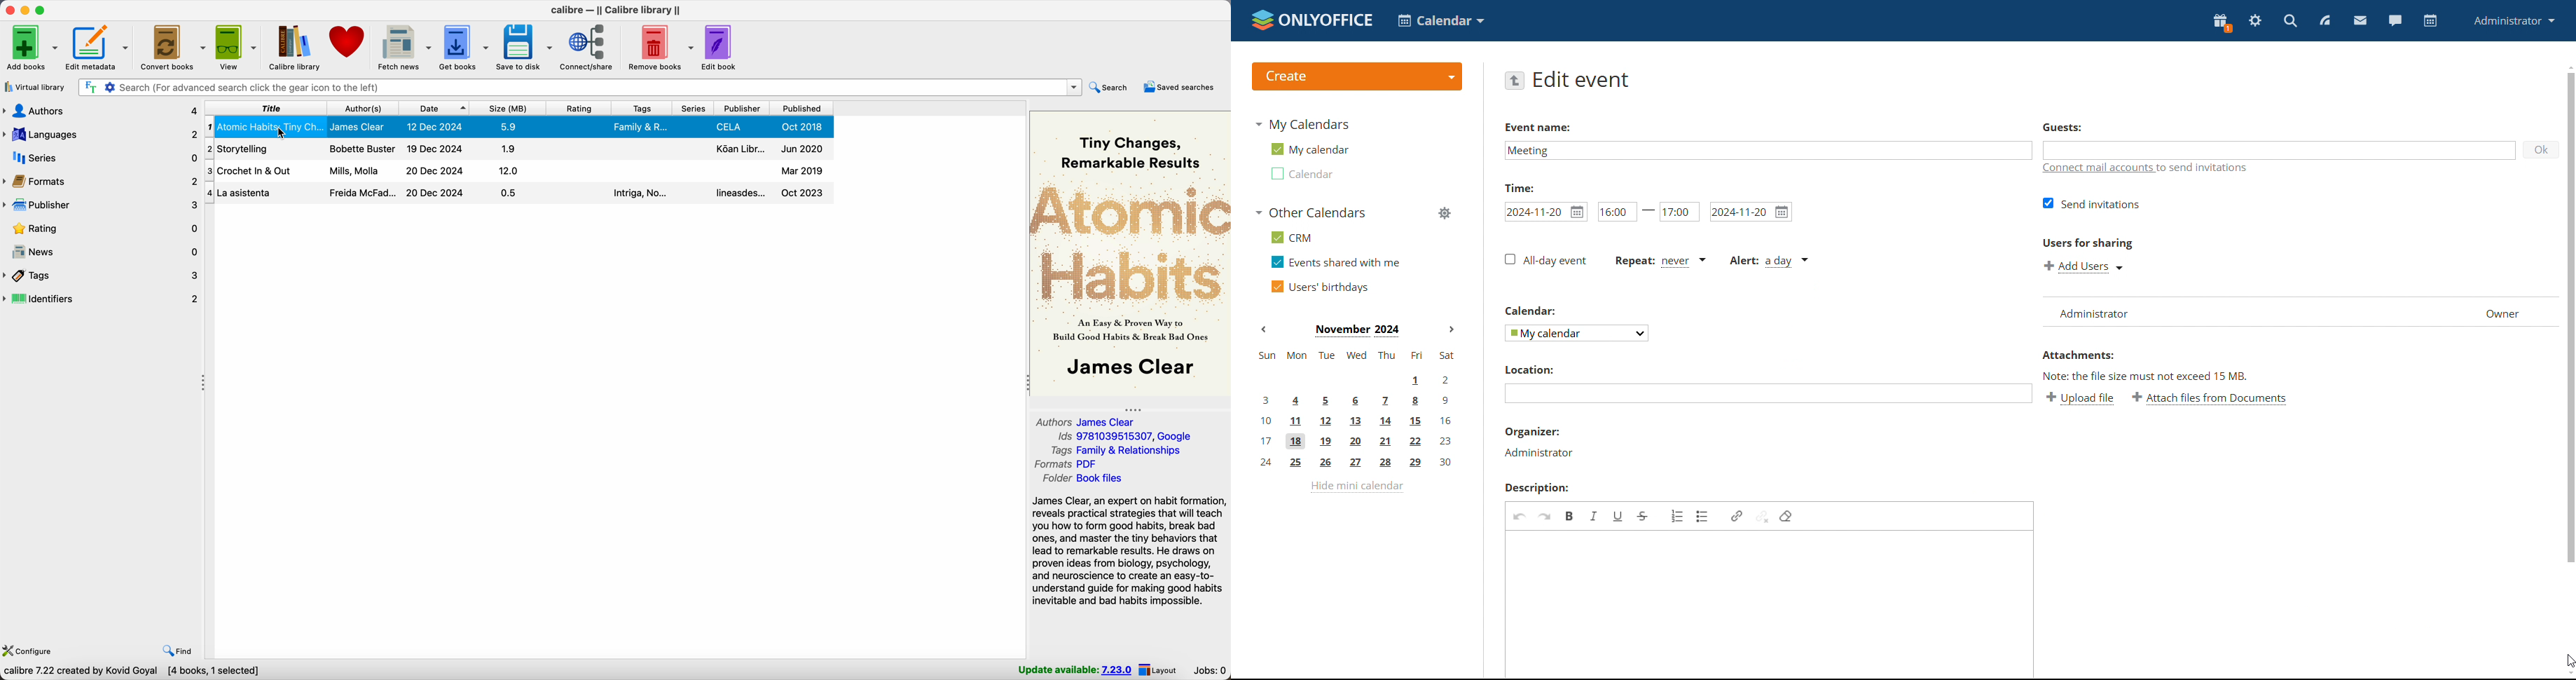 The width and height of the screenshot is (2576, 700). What do you see at coordinates (1164, 670) in the screenshot?
I see `layout` at bounding box center [1164, 670].